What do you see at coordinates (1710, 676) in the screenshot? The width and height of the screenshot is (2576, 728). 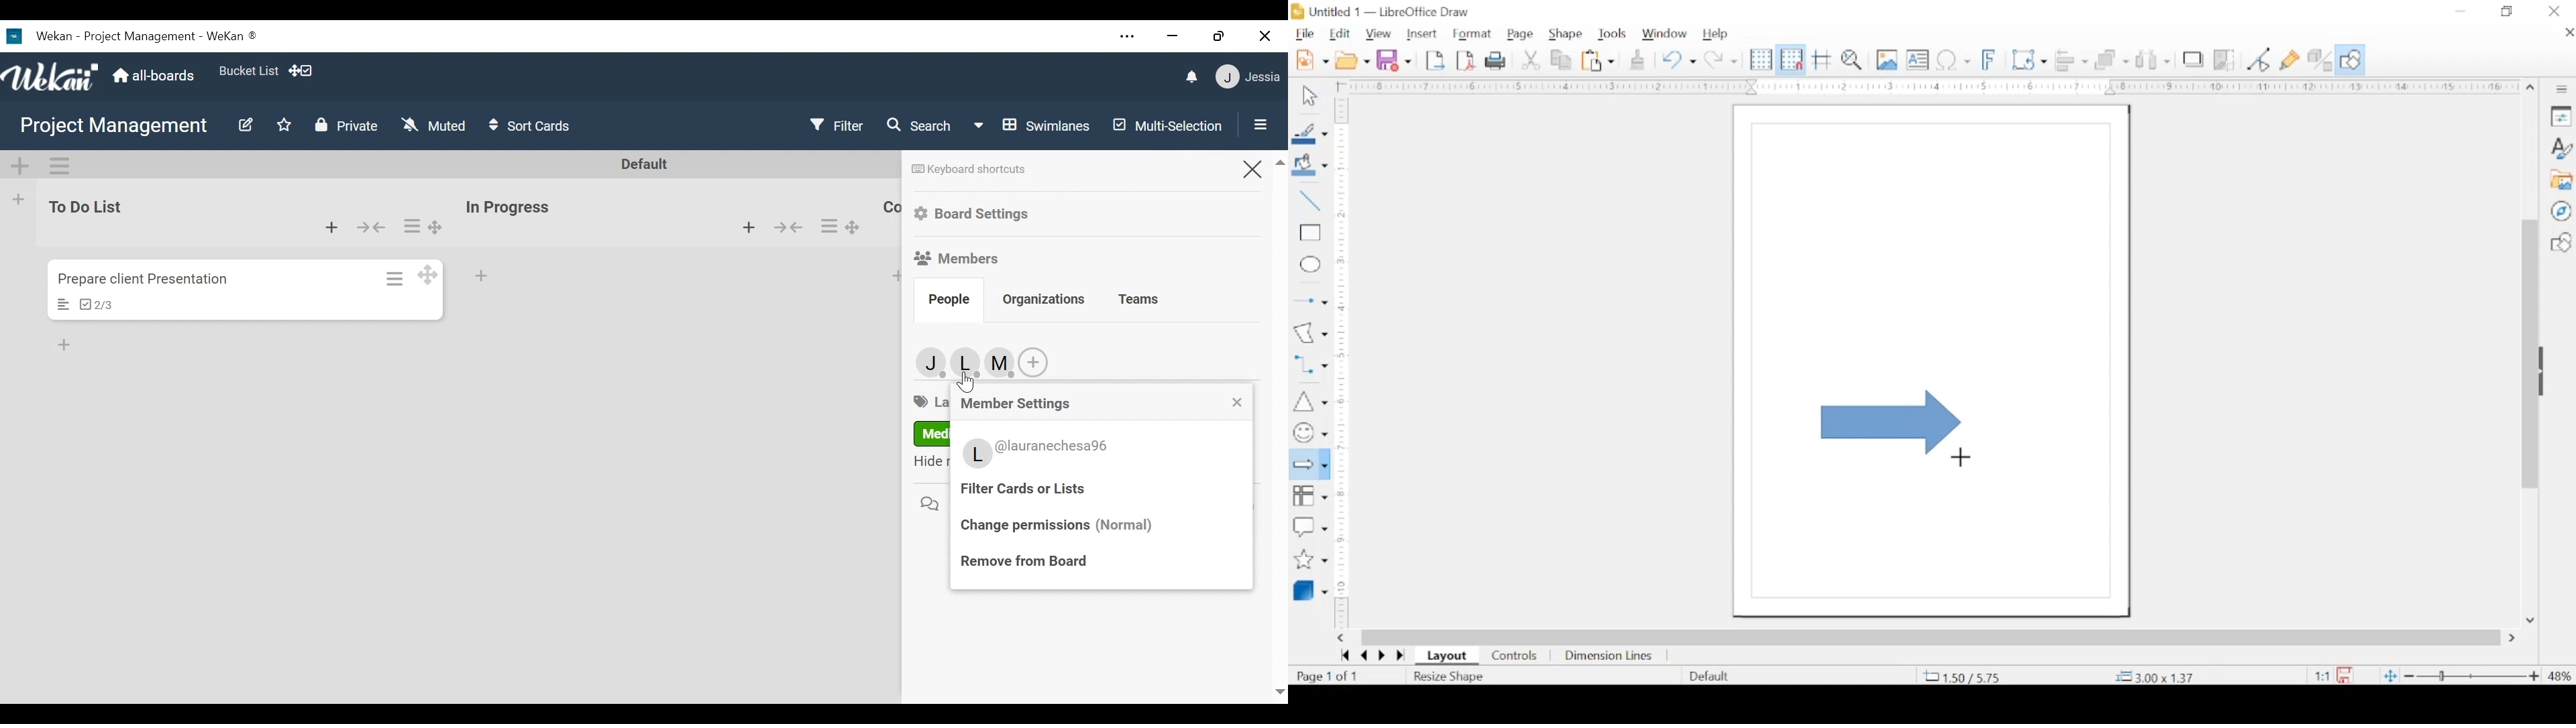 I see `default` at bounding box center [1710, 676].